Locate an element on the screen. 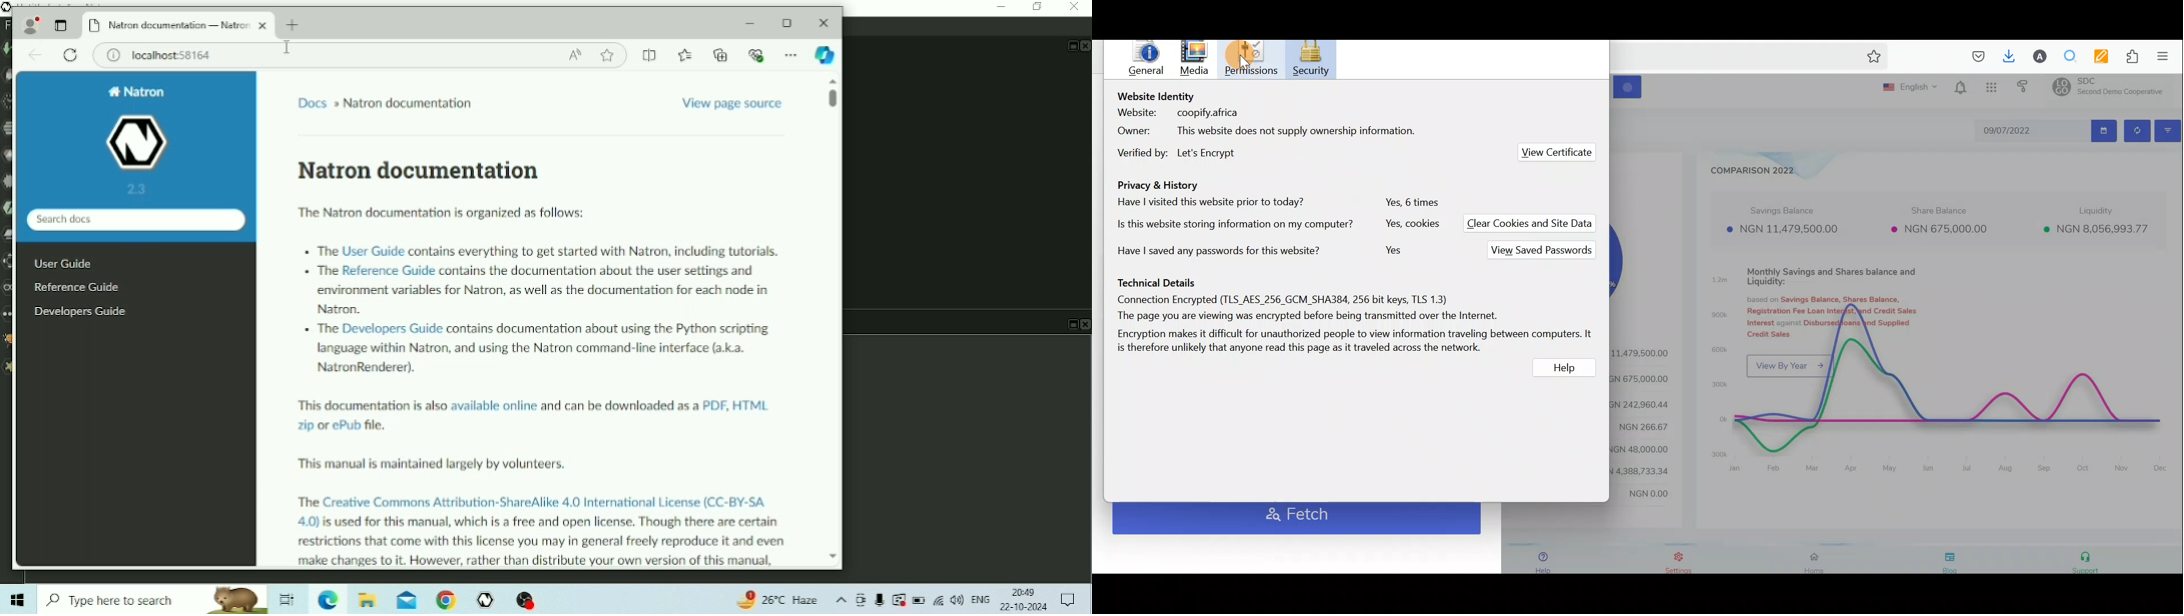 Image resolution: width=2184 pixels, height=616 pixels. Privacy & History is located at coordinates (1276, 219).